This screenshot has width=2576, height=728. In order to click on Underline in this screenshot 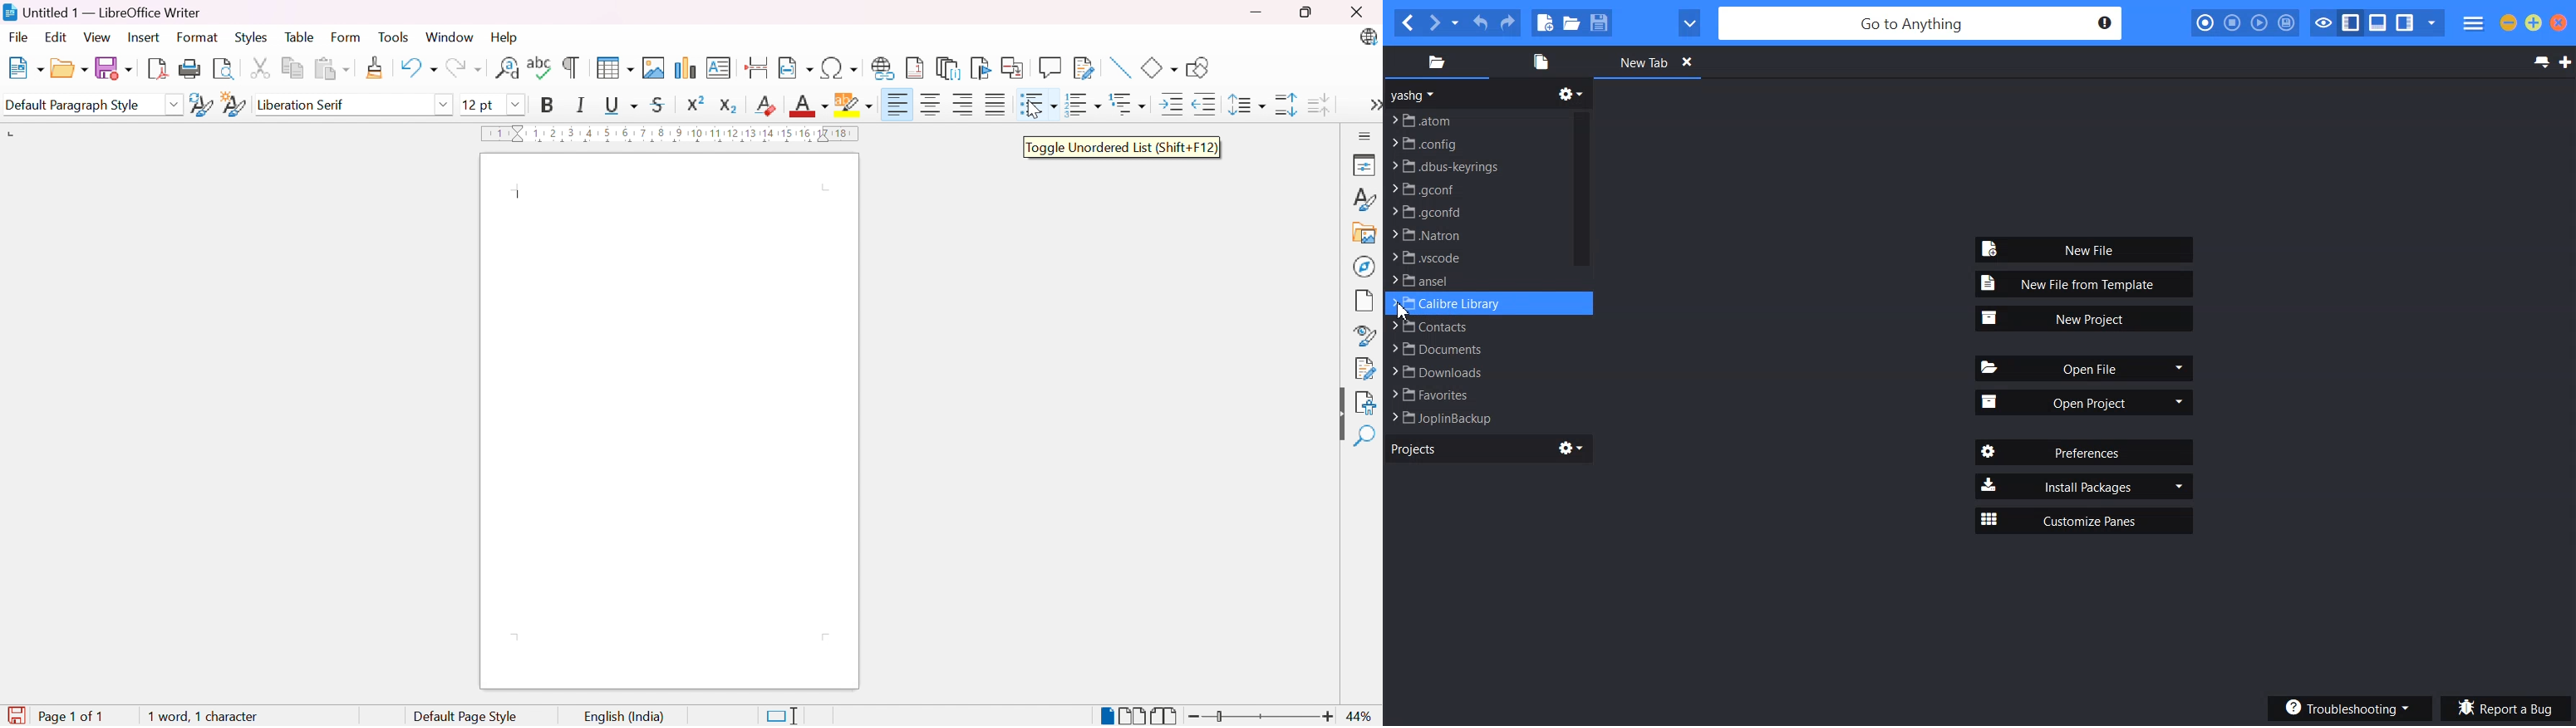, I will do `click(623, 104)`.